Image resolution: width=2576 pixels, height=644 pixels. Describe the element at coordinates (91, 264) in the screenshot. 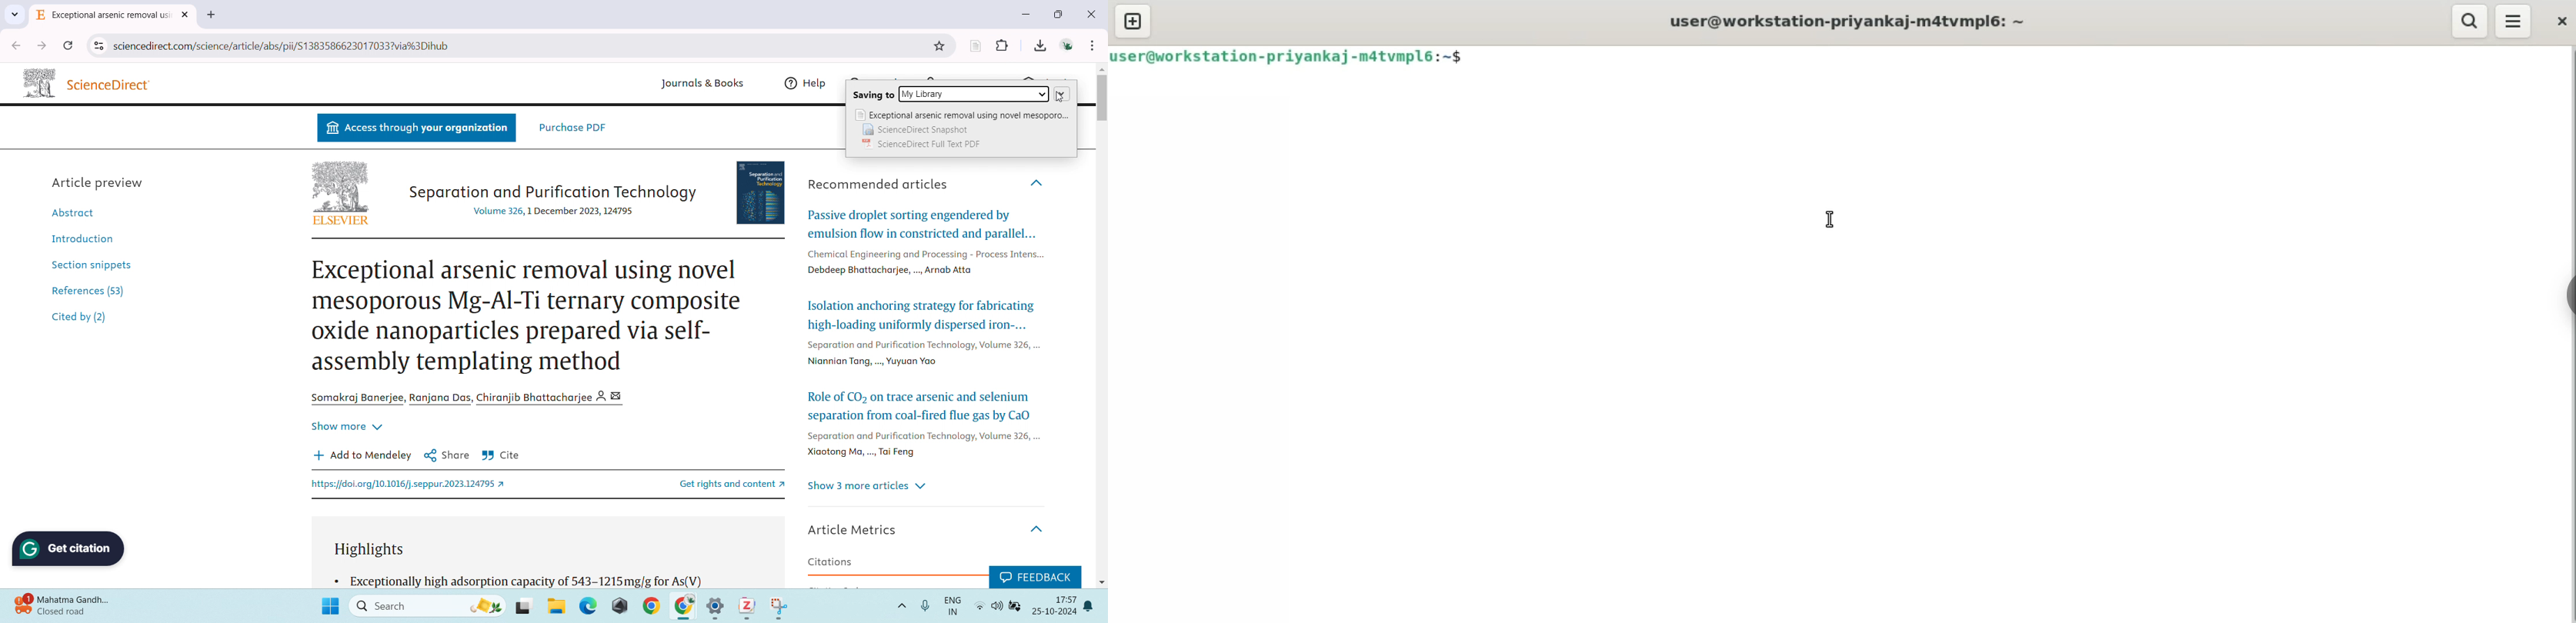

I see `Section snippets` at that location.